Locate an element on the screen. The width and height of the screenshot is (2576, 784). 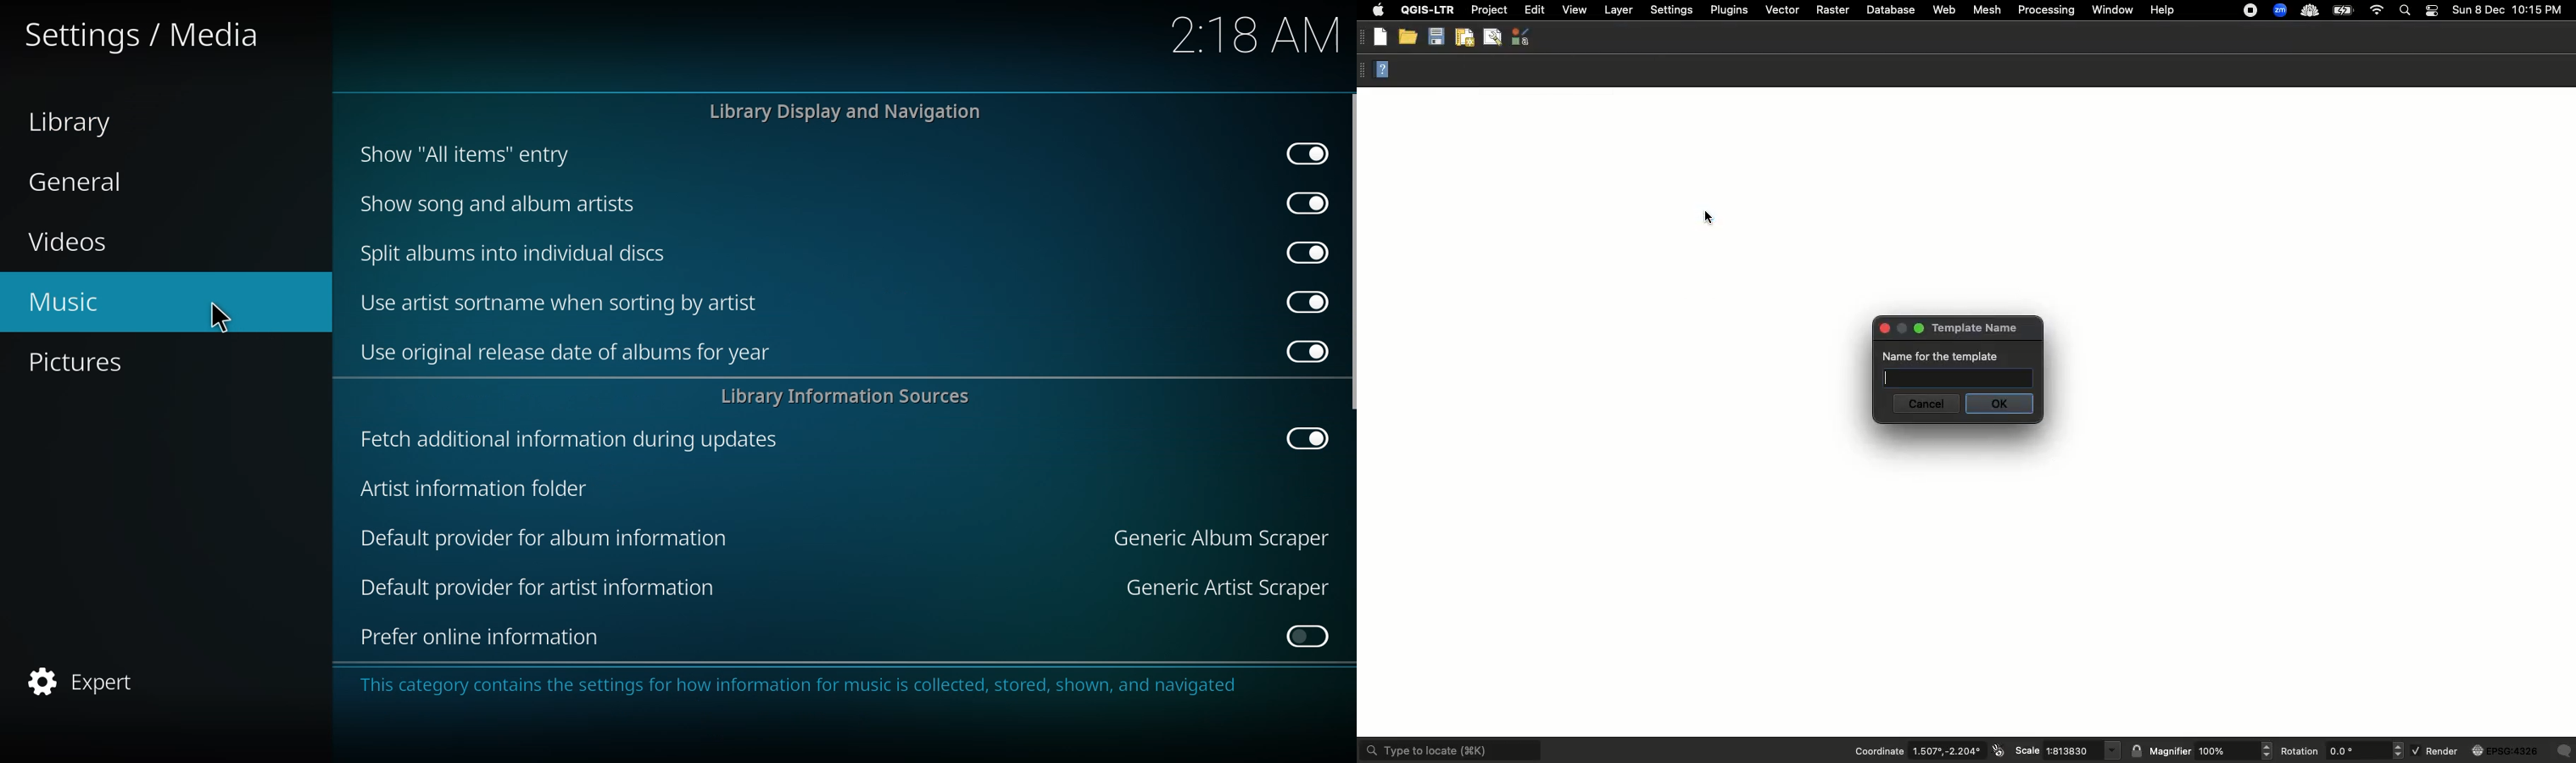
enabled is located at coordinates (1302, 437).